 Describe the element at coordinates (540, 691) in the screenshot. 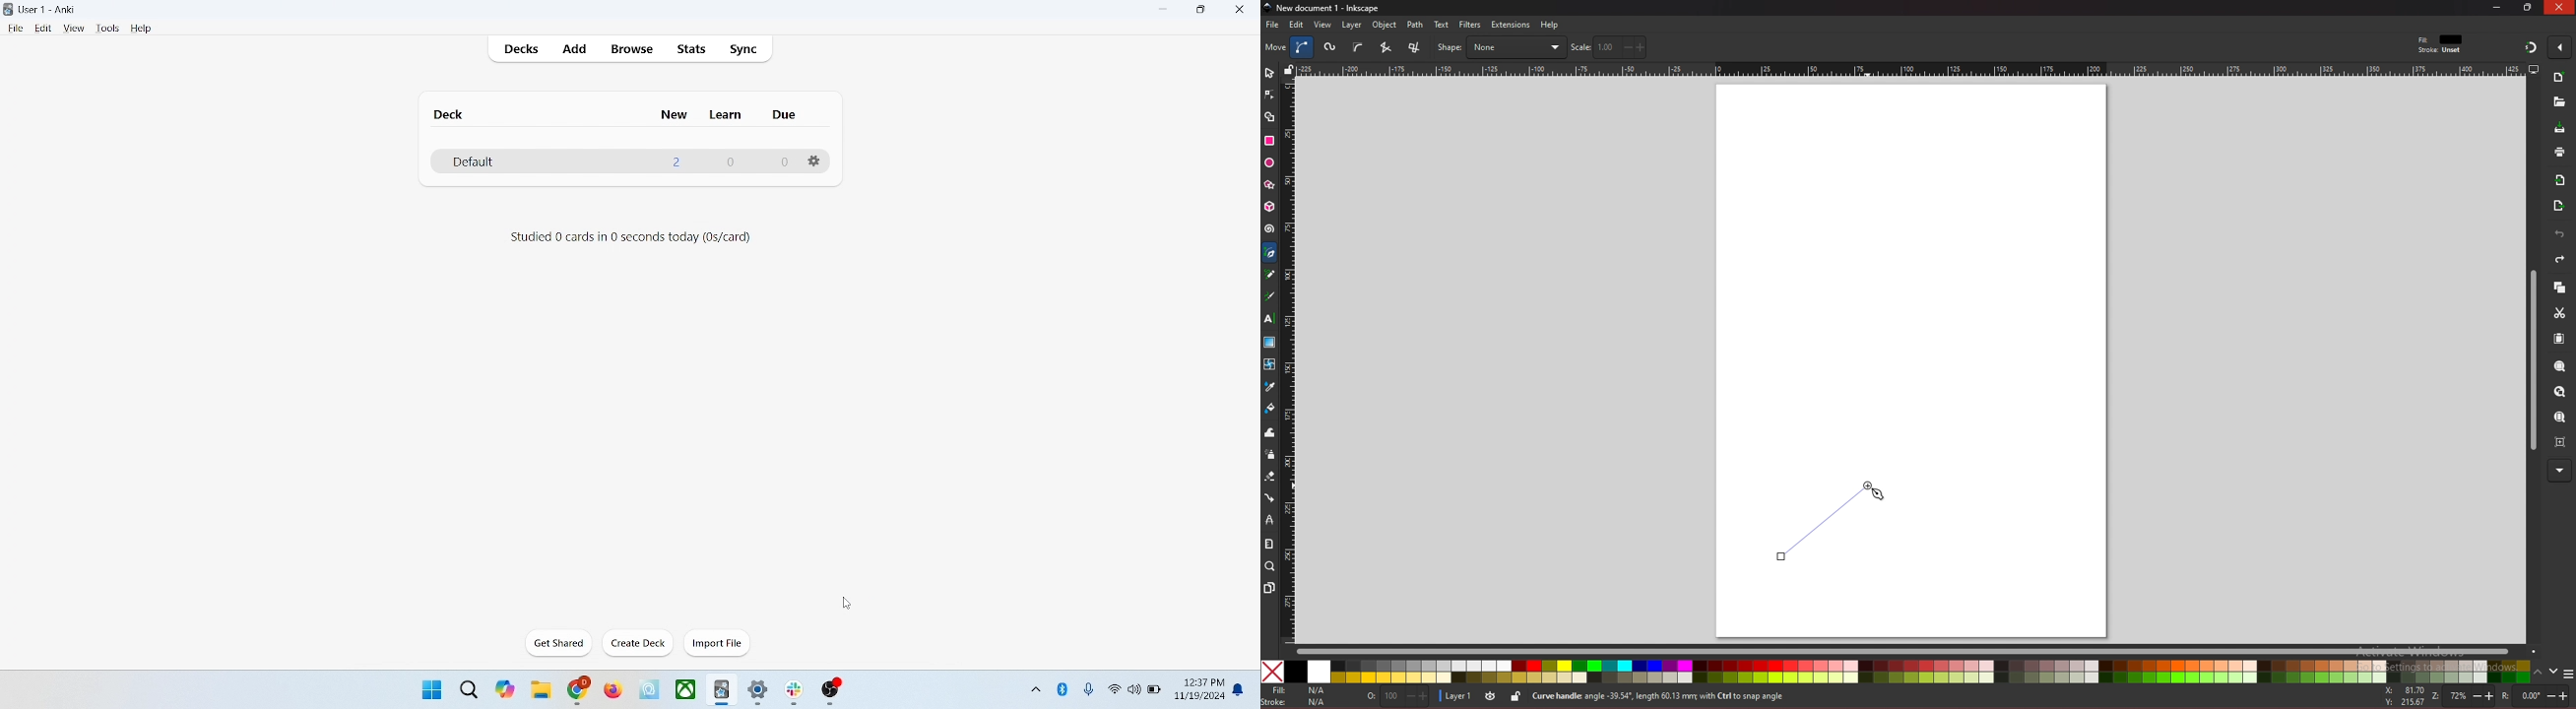

I see `folder` at that location.